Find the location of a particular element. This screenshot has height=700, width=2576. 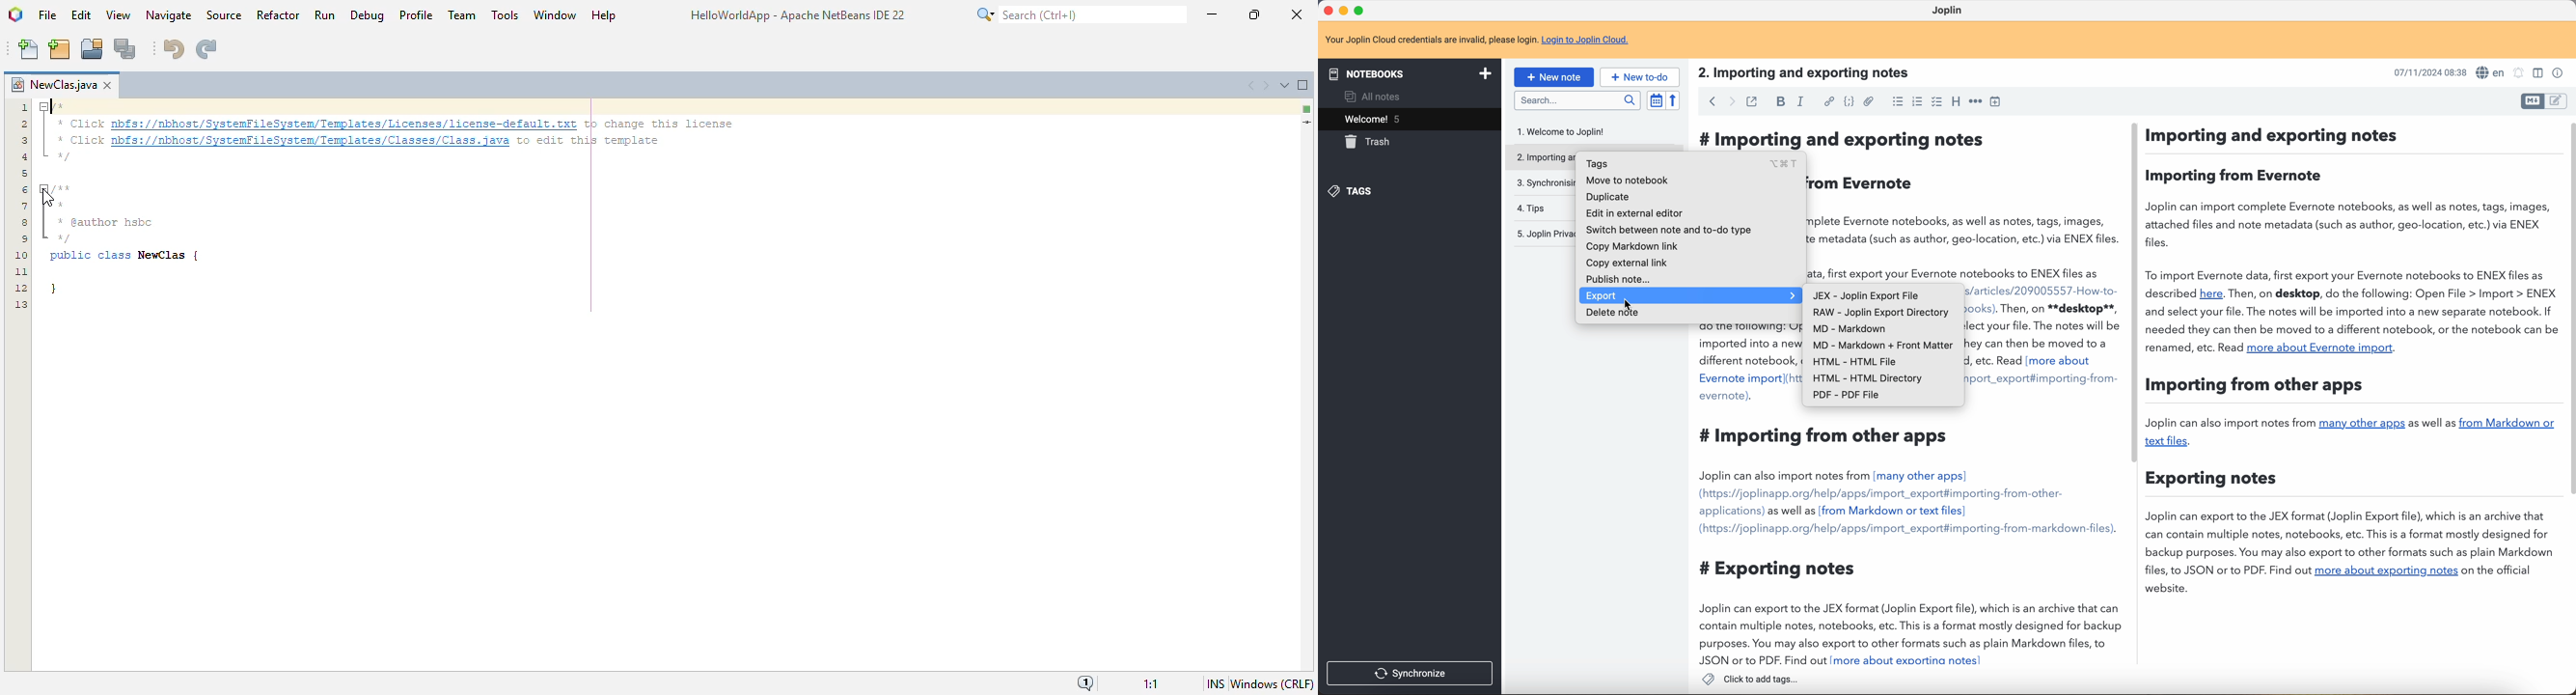

notebooks is located at coordinates (1413, 72).